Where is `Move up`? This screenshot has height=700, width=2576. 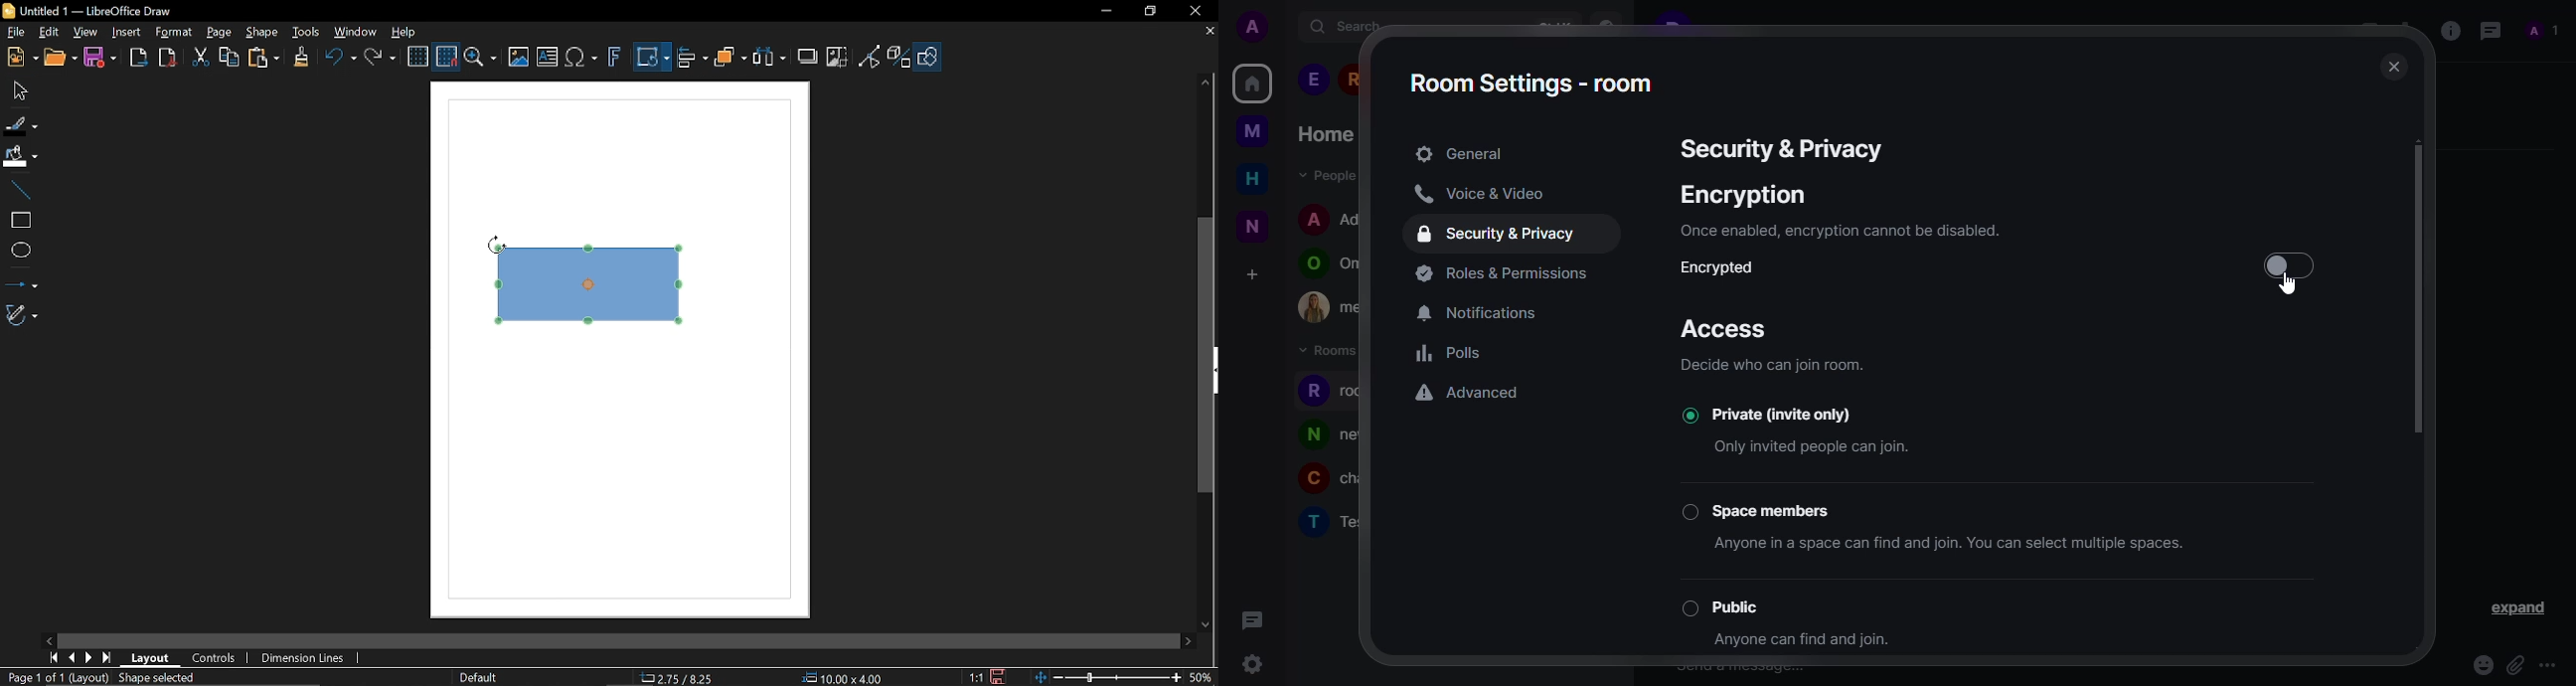
Move up is located at coordinates (1209, 83).